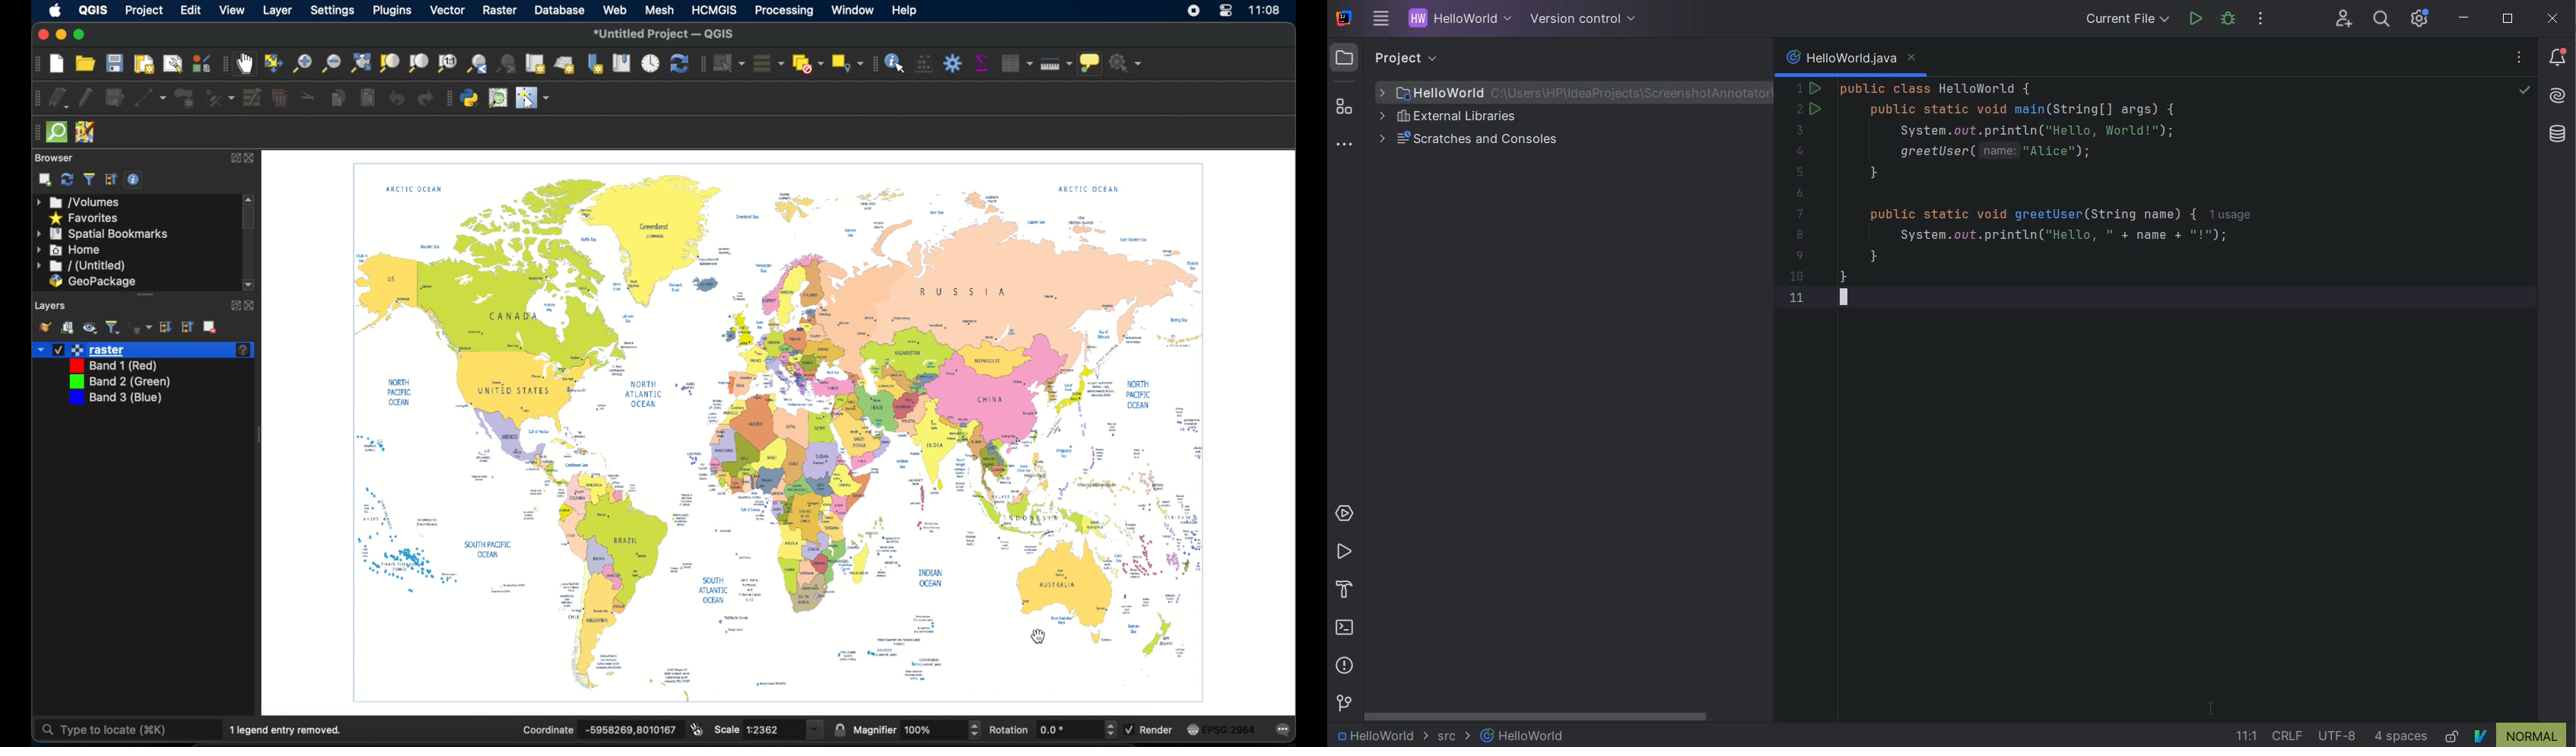  What do you see at coordinates (907, 11) in the screenshot?
I see `help` at bounding box center [907, 11].